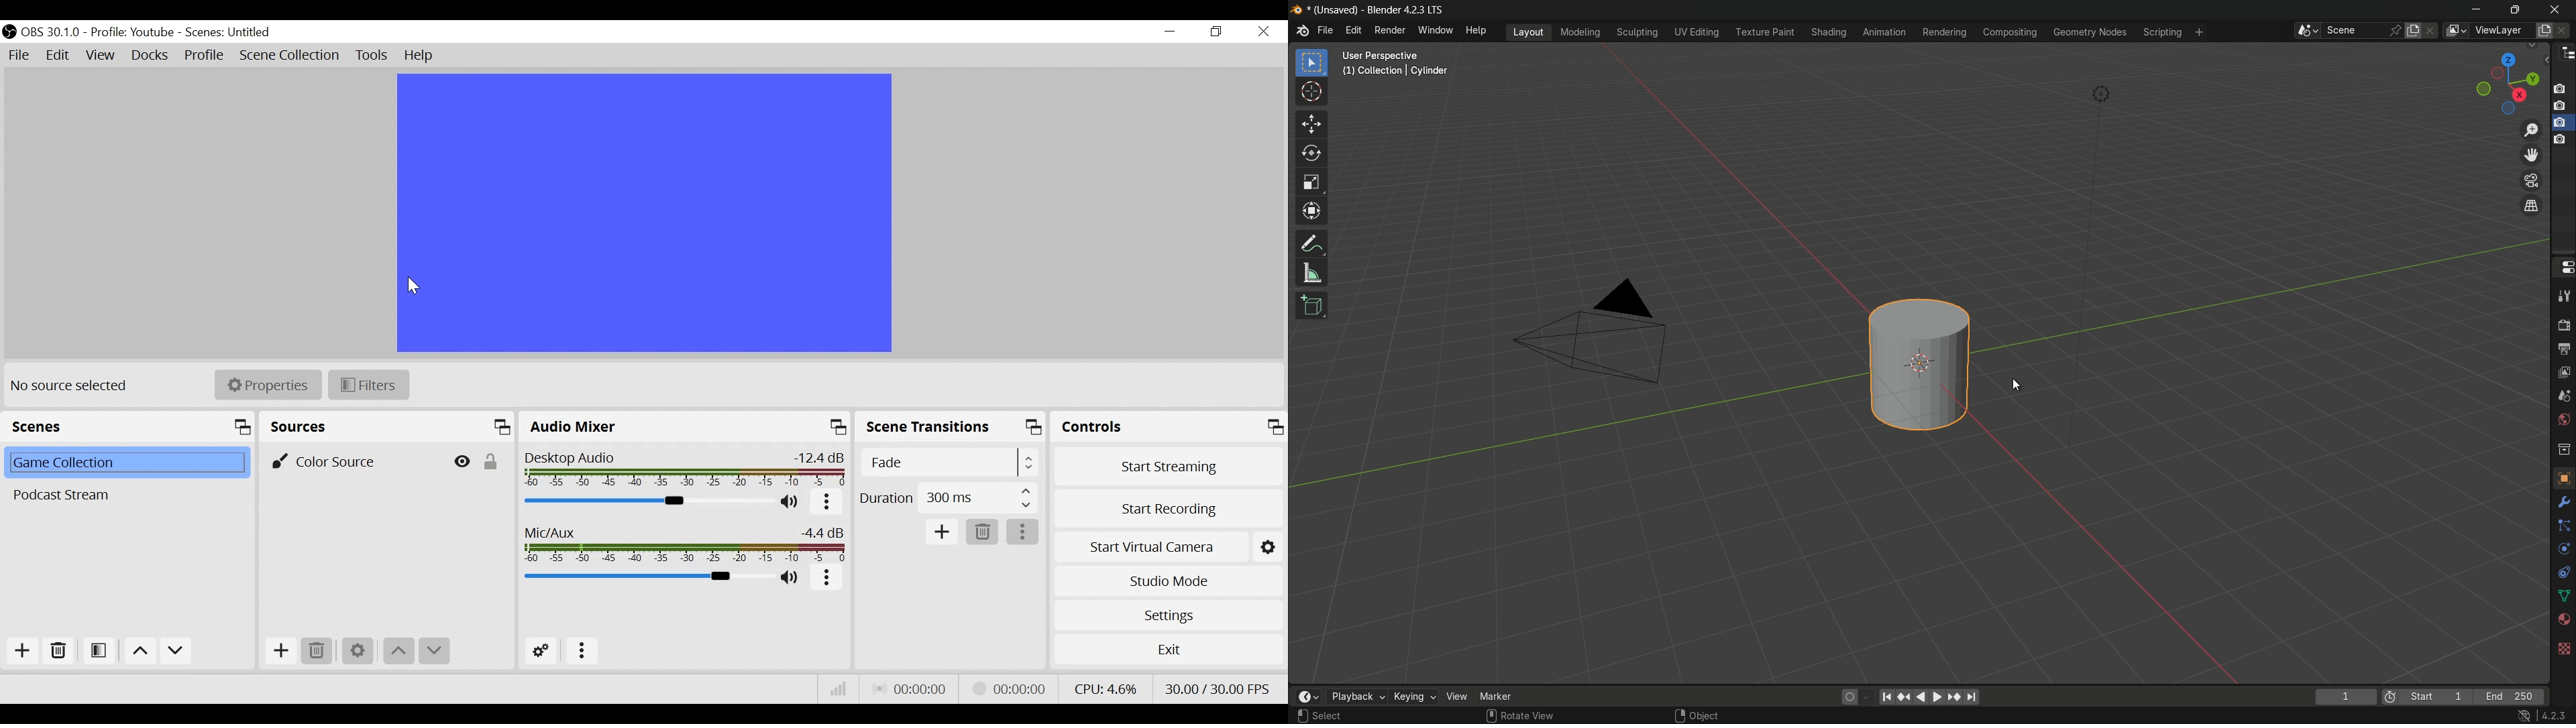 Image resolution: width=2576 pixels, height=728 pixels. What do you see at coordinates (490, 459) in the screenshot?
I see `(un)lock` at bounding box center [490, 459].